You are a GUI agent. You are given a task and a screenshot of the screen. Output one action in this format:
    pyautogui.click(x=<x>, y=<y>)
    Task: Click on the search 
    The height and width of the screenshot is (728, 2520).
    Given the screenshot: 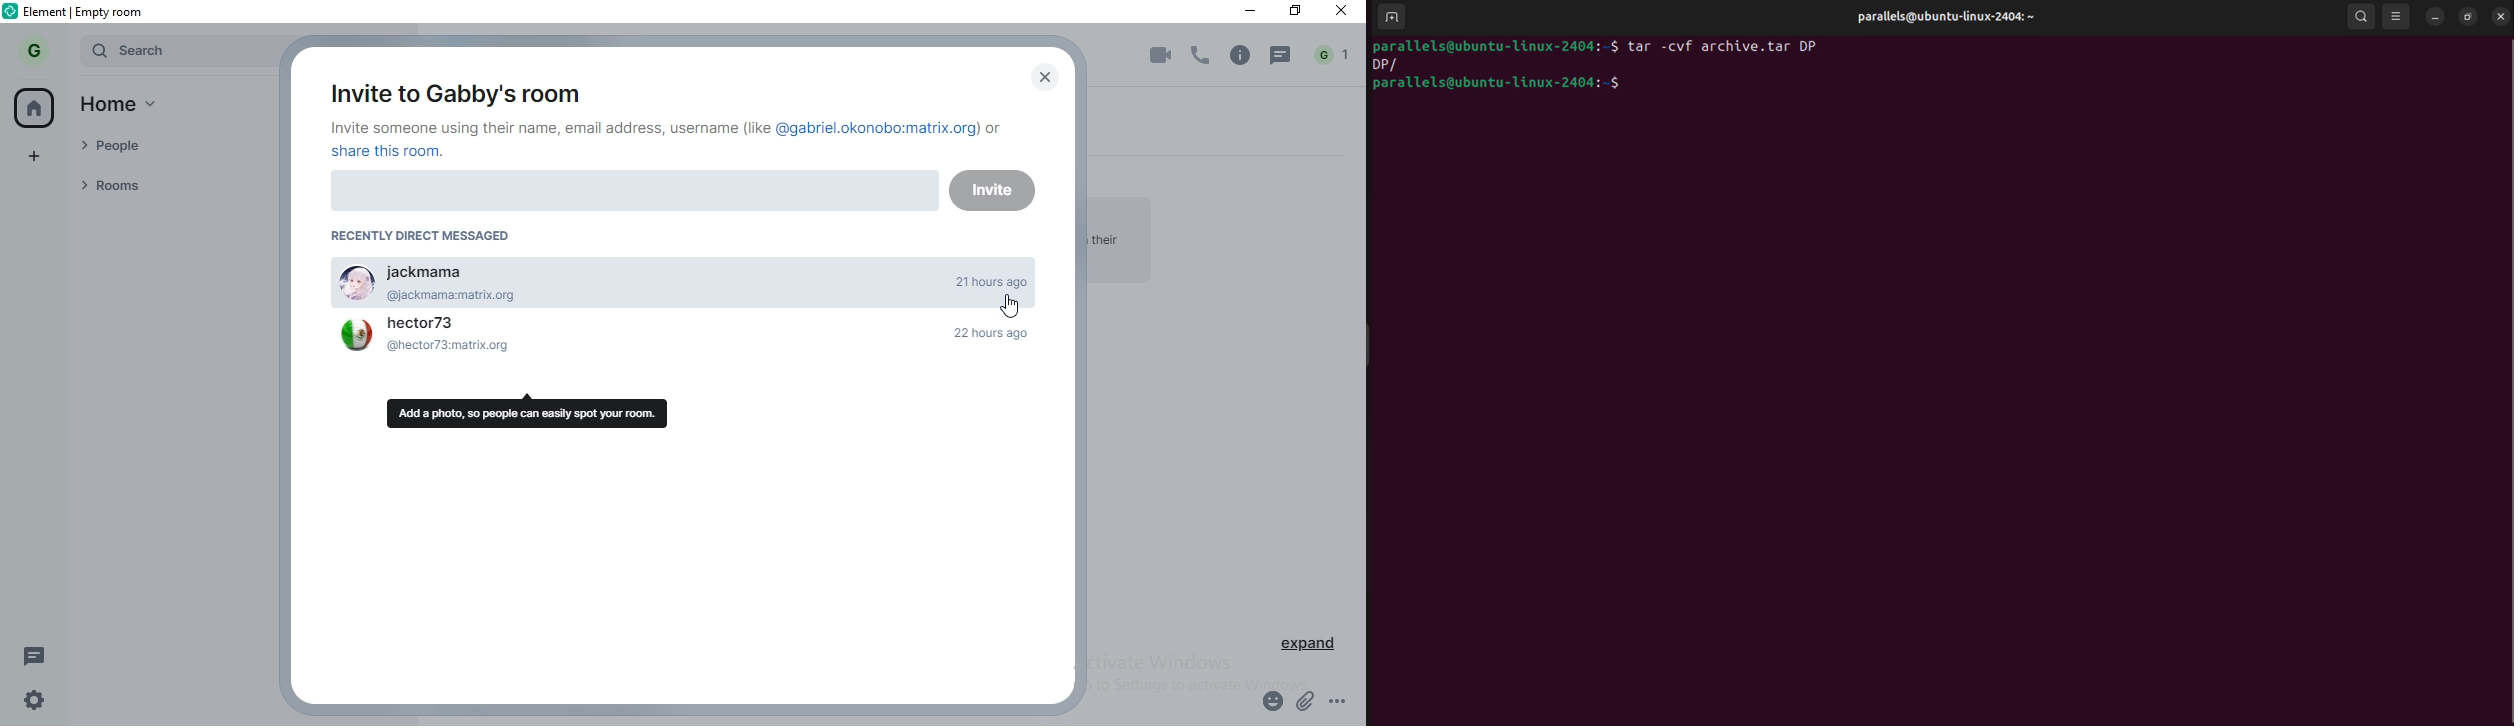 What is the action you would take?
    pyautogui.click(x=174, y=51)
    